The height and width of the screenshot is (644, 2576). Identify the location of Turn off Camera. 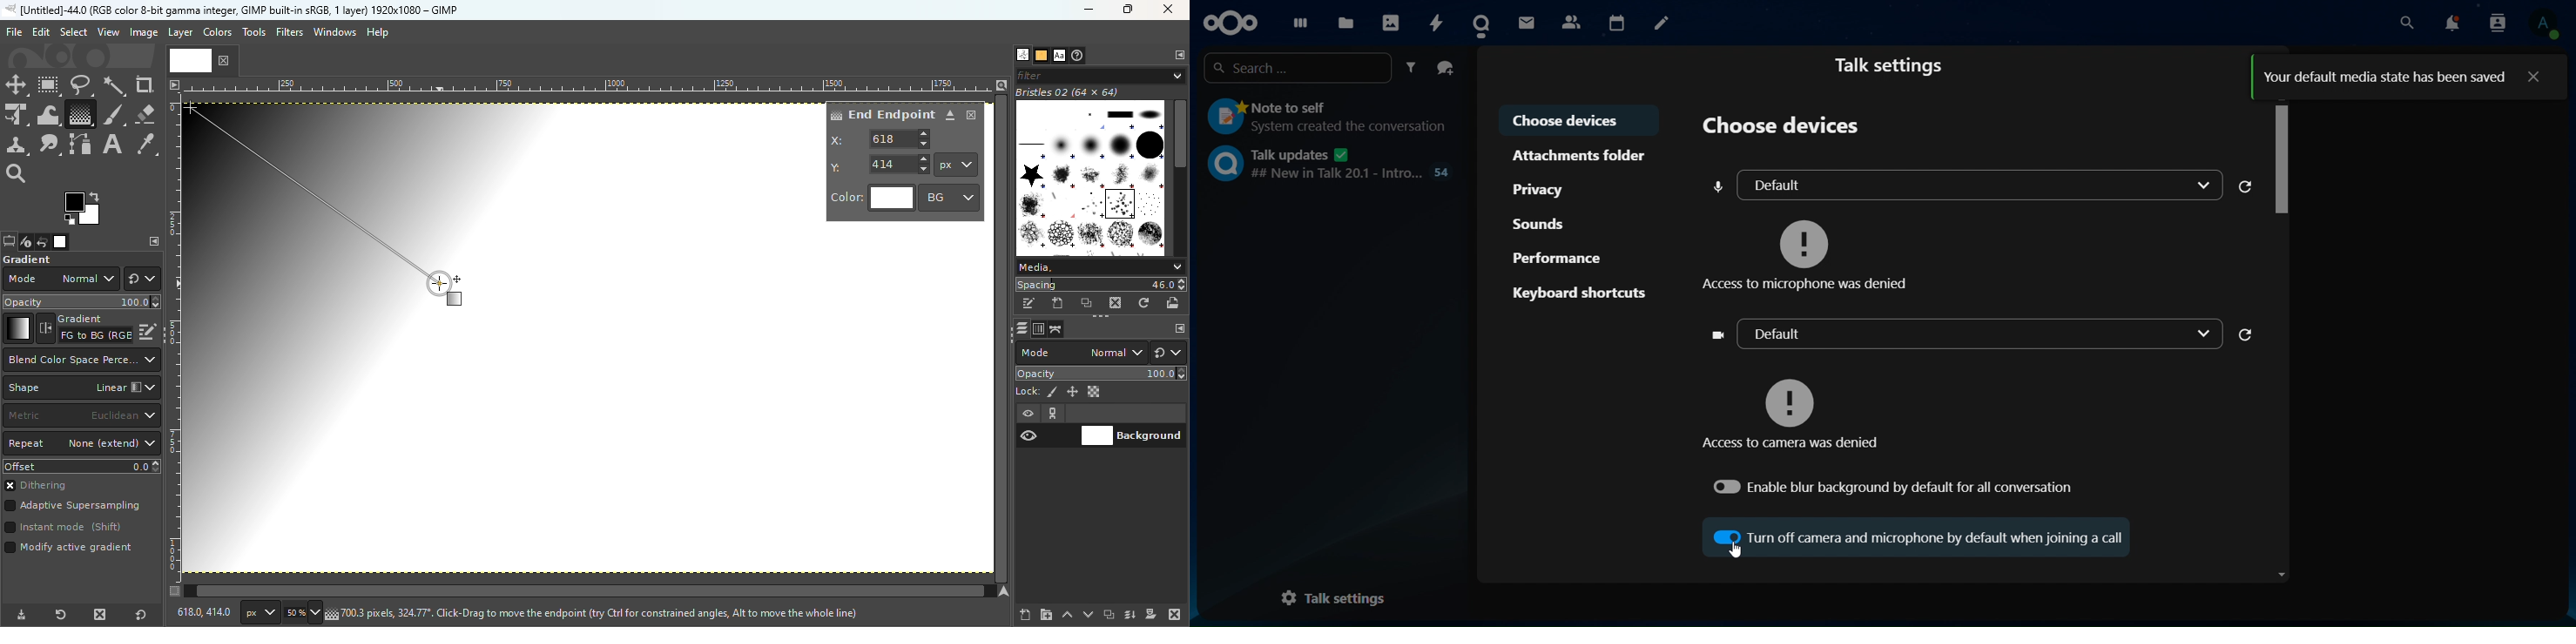
(1728, 535).